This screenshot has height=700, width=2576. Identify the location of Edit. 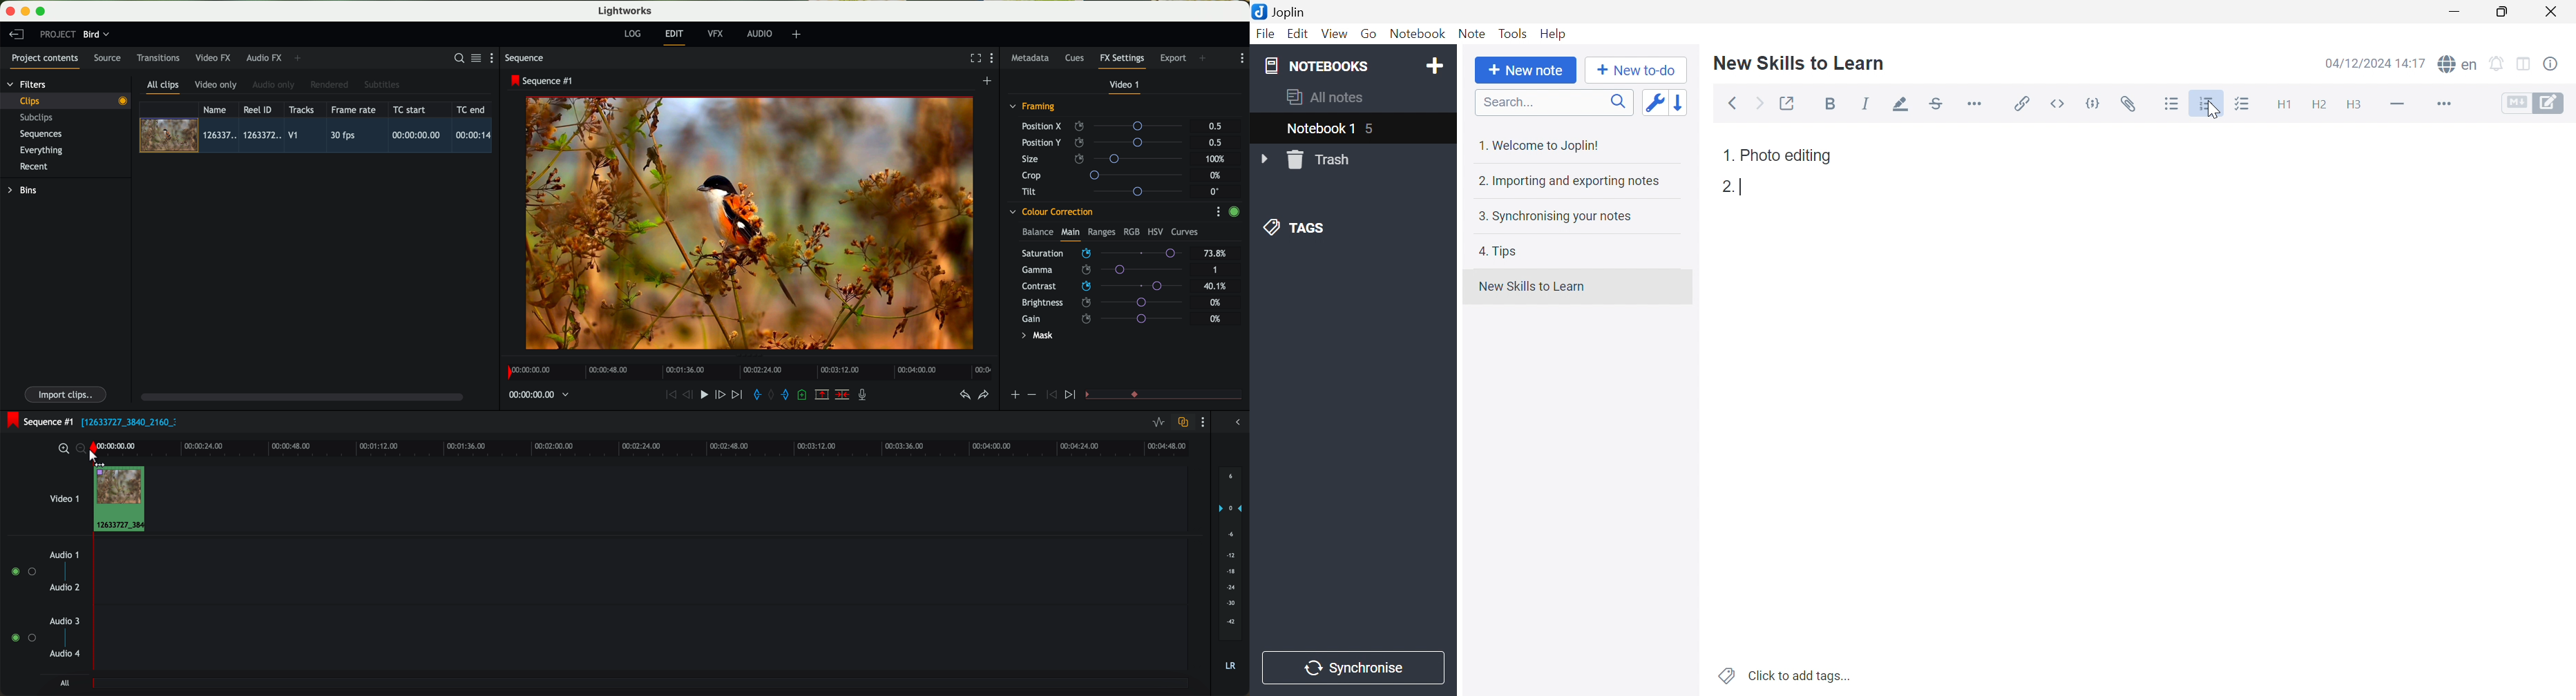
(1296, 34).